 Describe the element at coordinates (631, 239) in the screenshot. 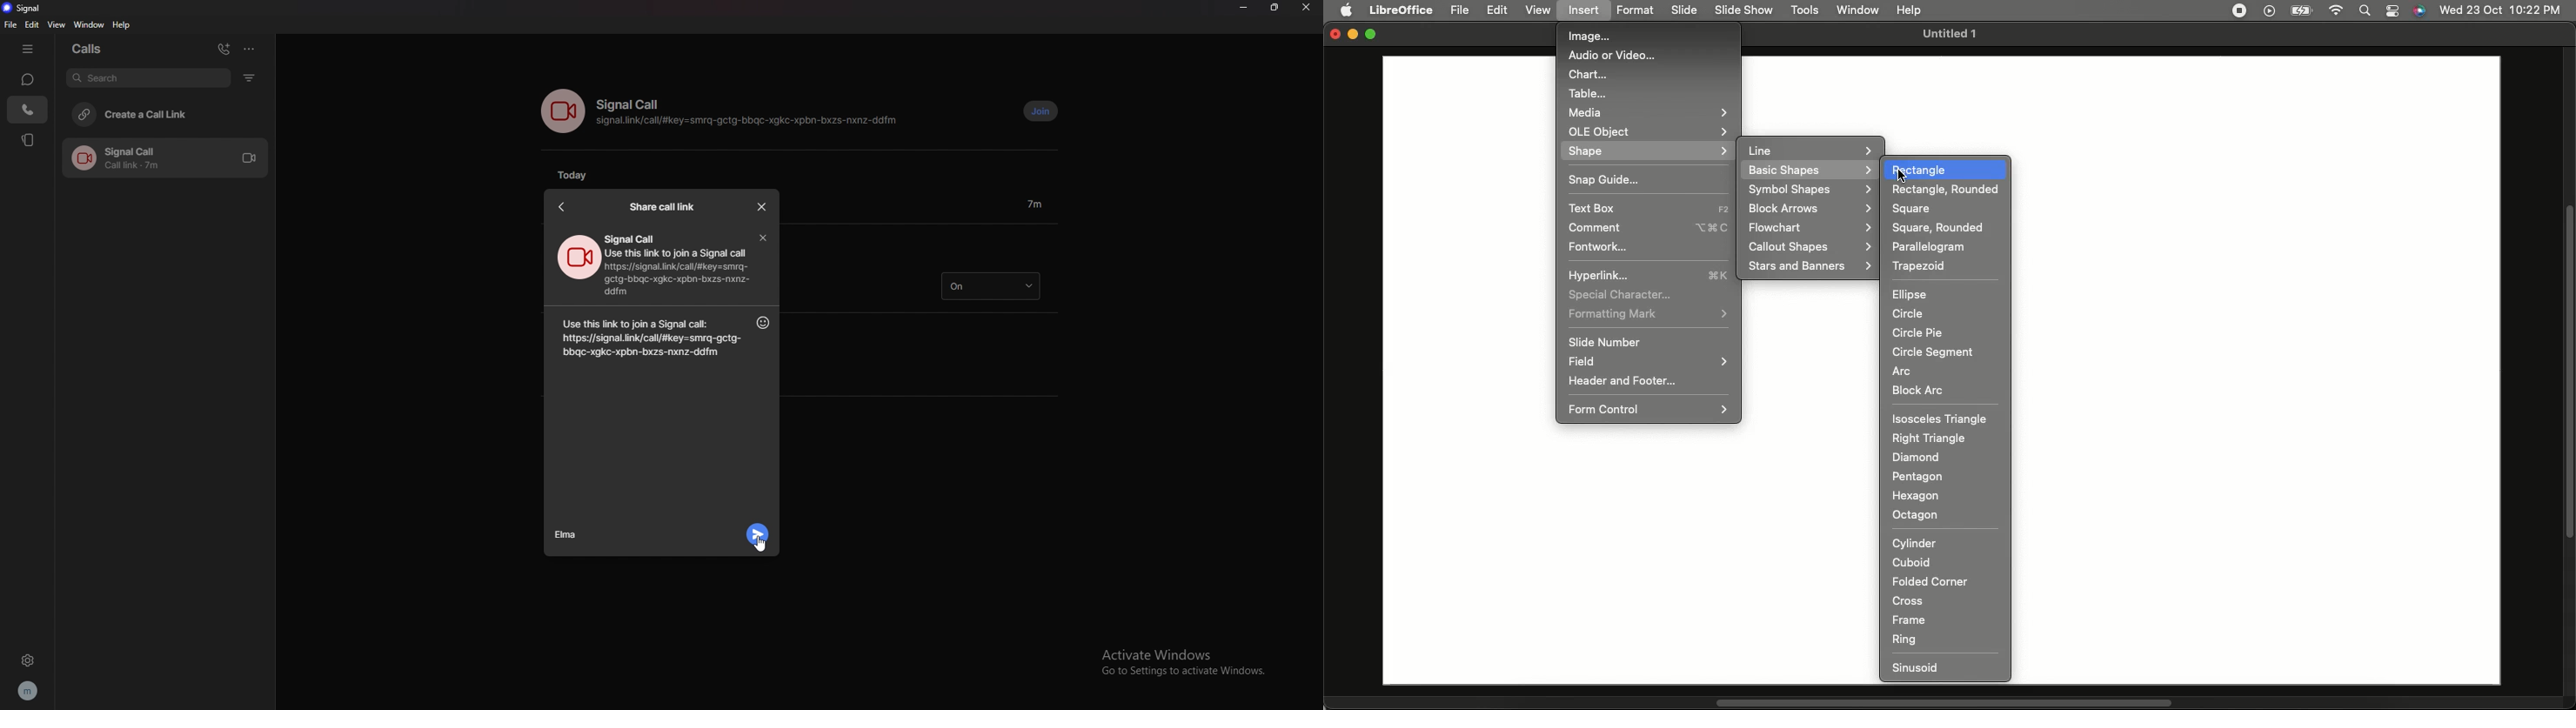

I see `signal call` at that location.